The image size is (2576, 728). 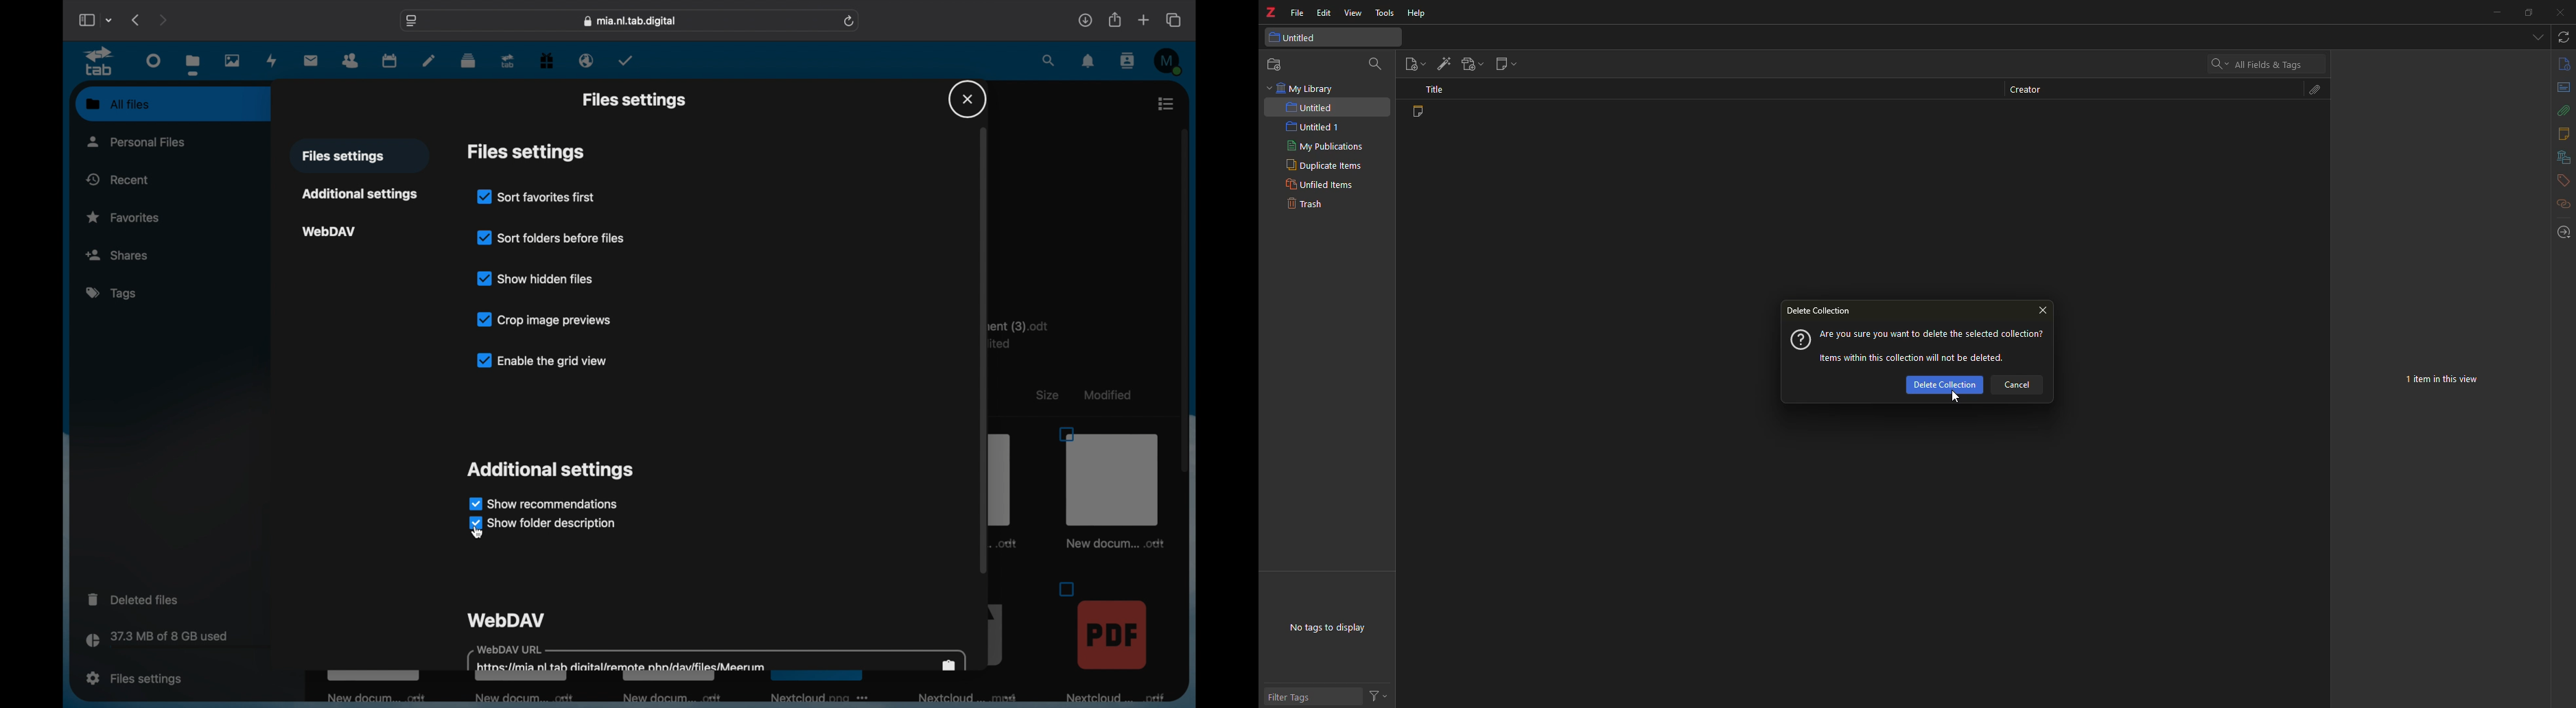 I want to click on trash, so click(x=1305, y=205).